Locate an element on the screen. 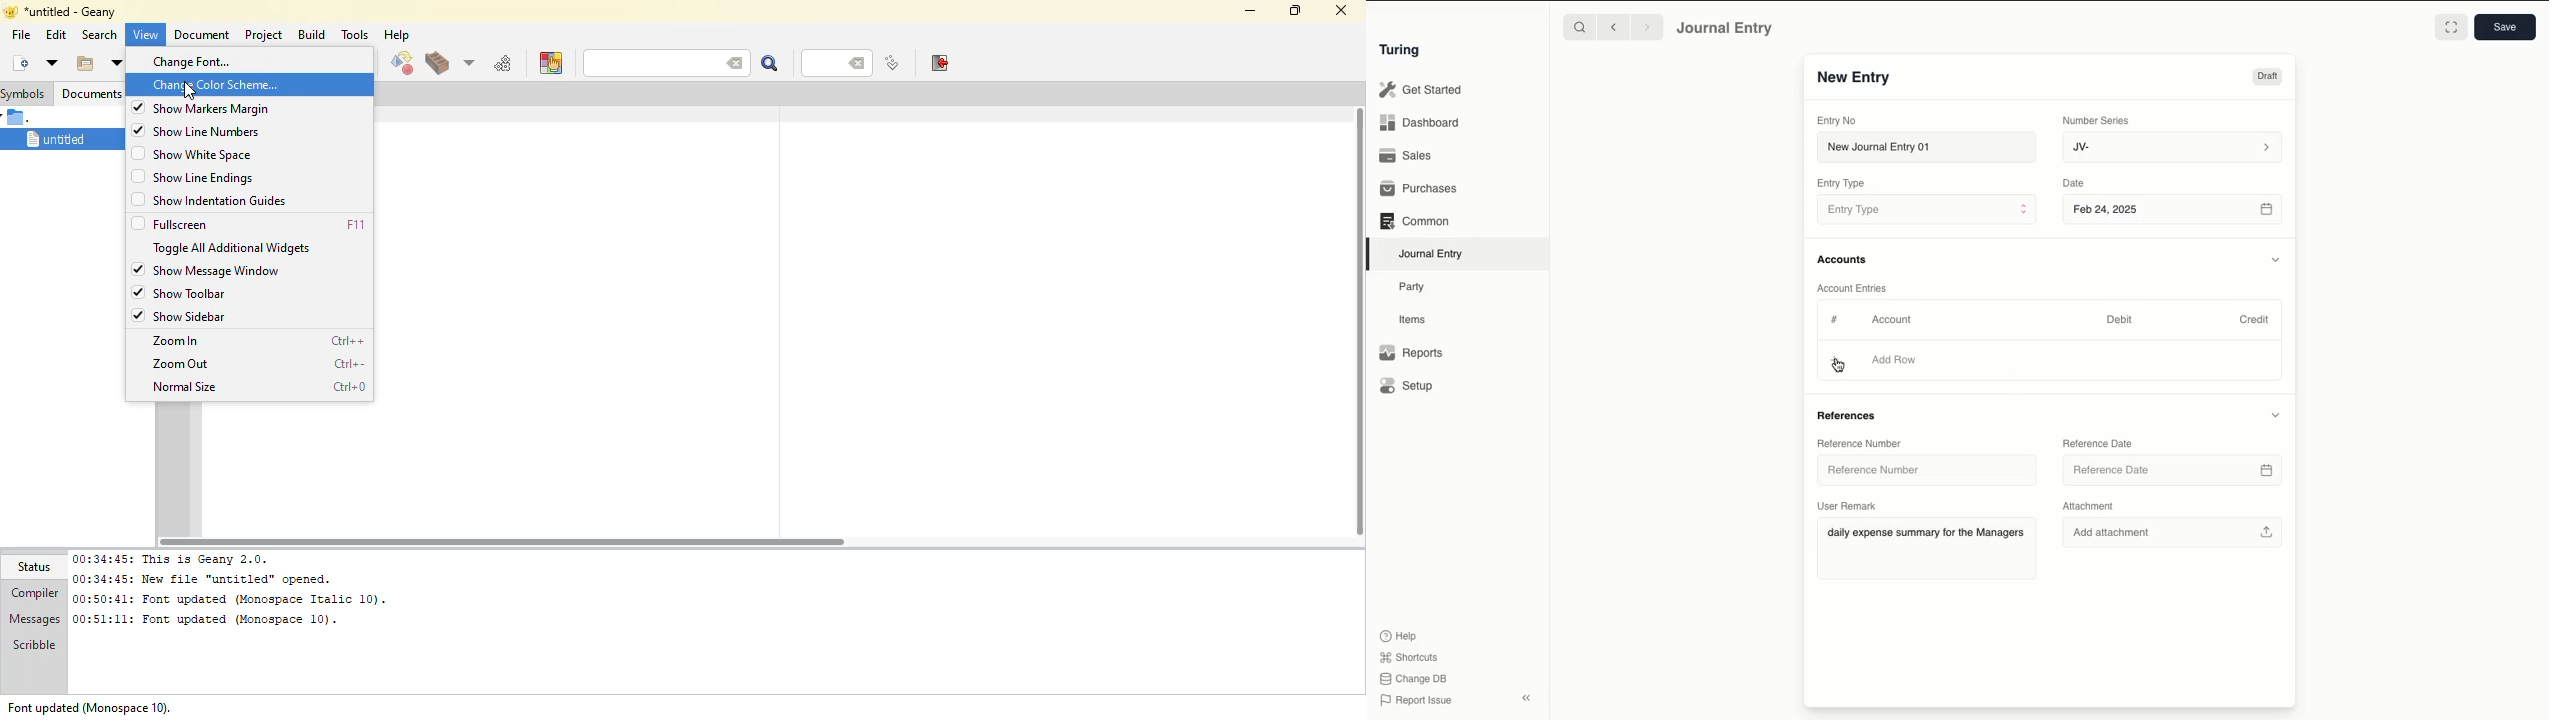 The width and height of the screenshot is (2576, 728). zoom out is located at coordinates (184, 363).